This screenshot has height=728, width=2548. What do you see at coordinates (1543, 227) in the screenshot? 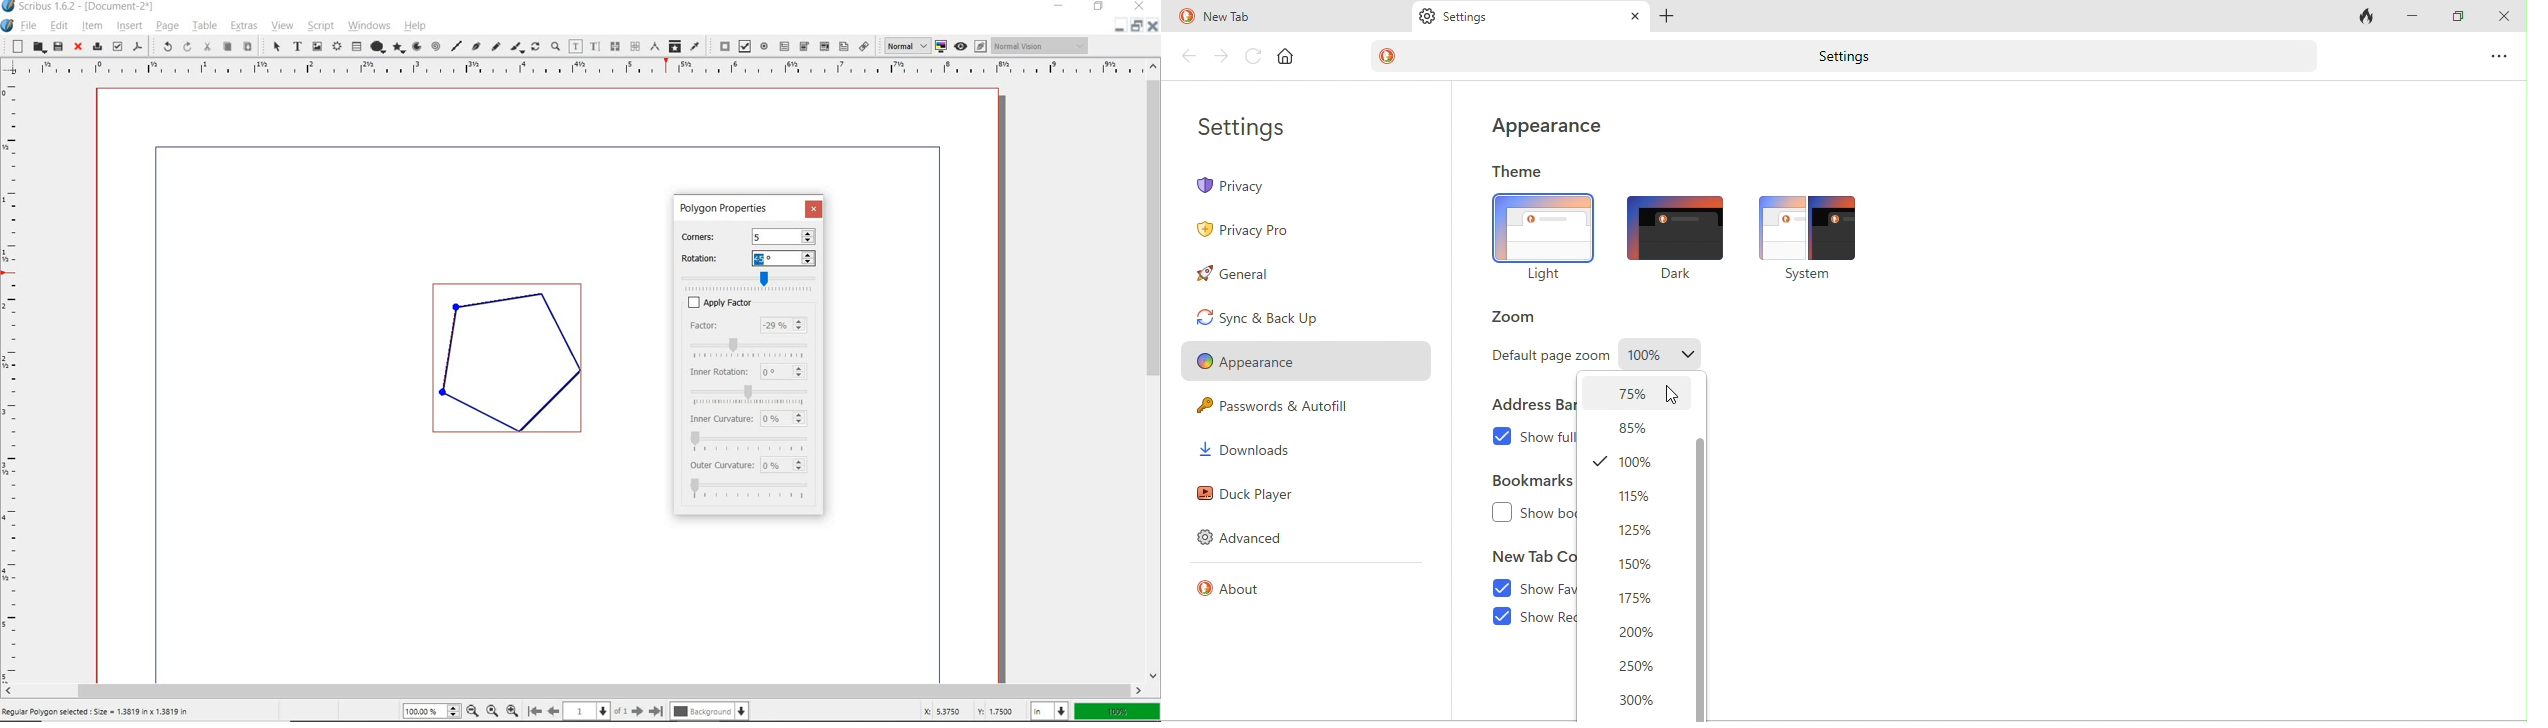
I see `light` at bounding box center [1543, 227].